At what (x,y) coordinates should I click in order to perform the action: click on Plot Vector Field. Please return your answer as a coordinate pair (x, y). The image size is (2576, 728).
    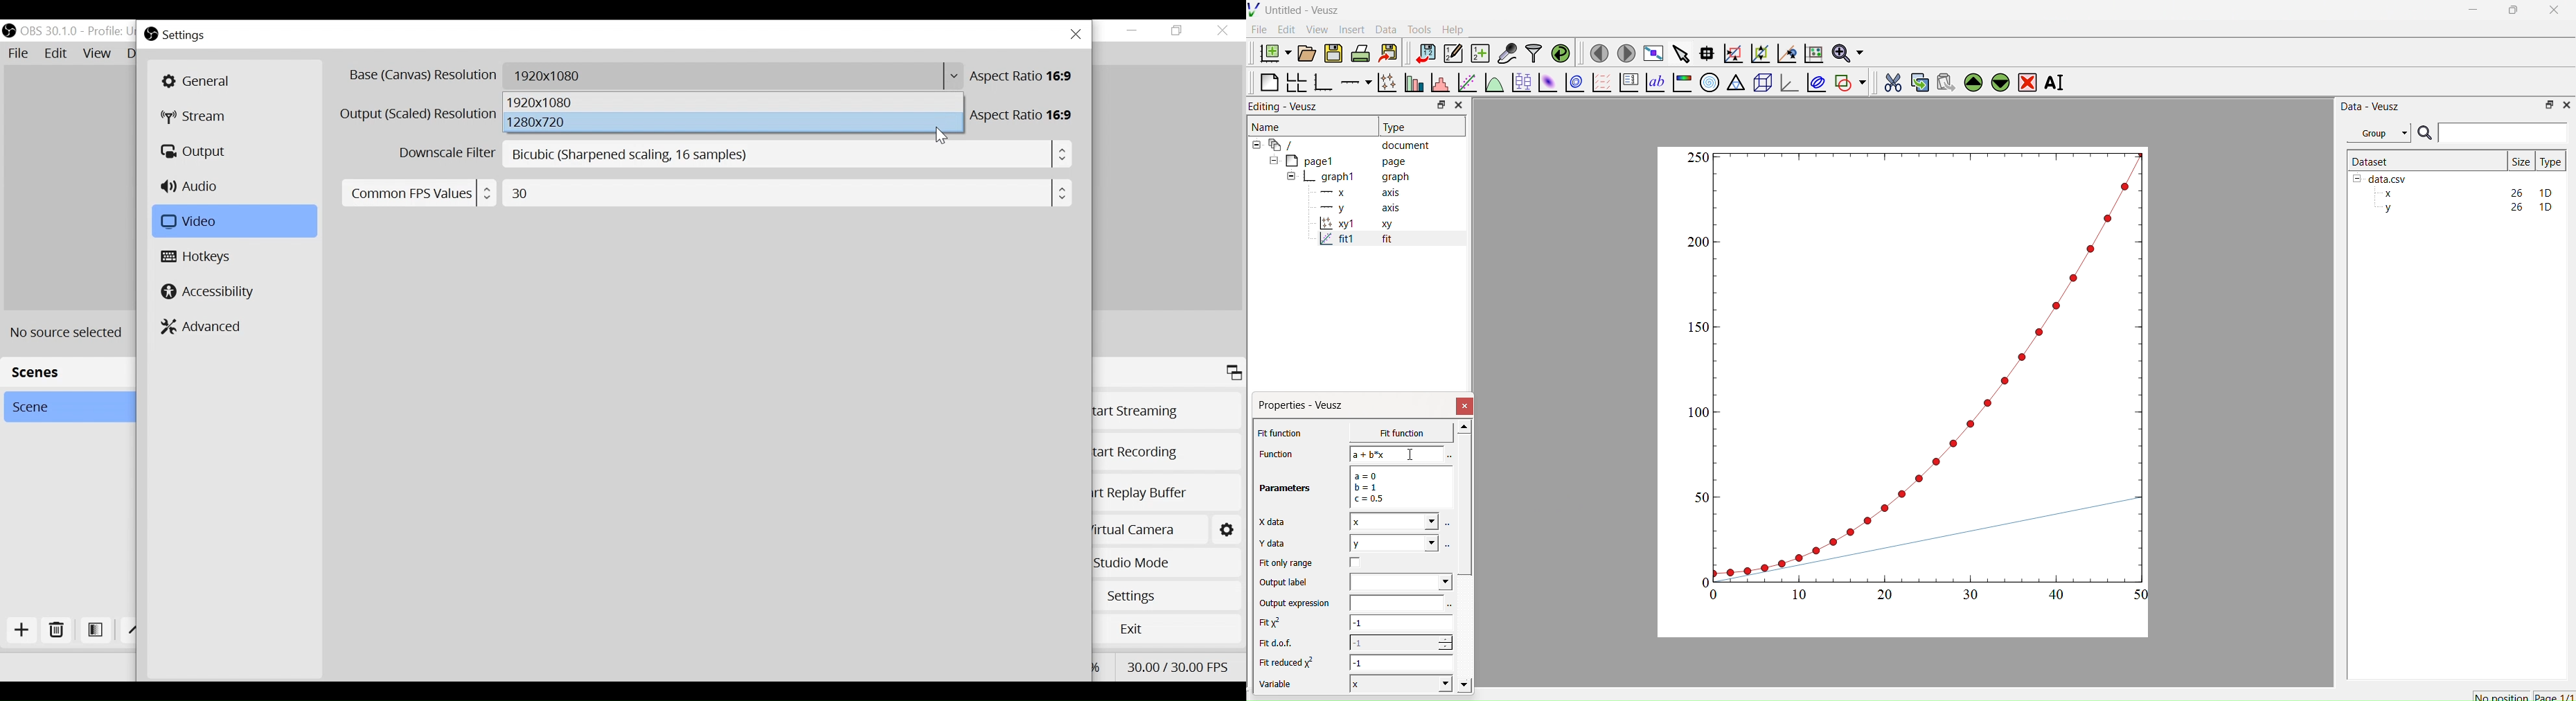
    Looking at the image, I should click on (1601, 84).